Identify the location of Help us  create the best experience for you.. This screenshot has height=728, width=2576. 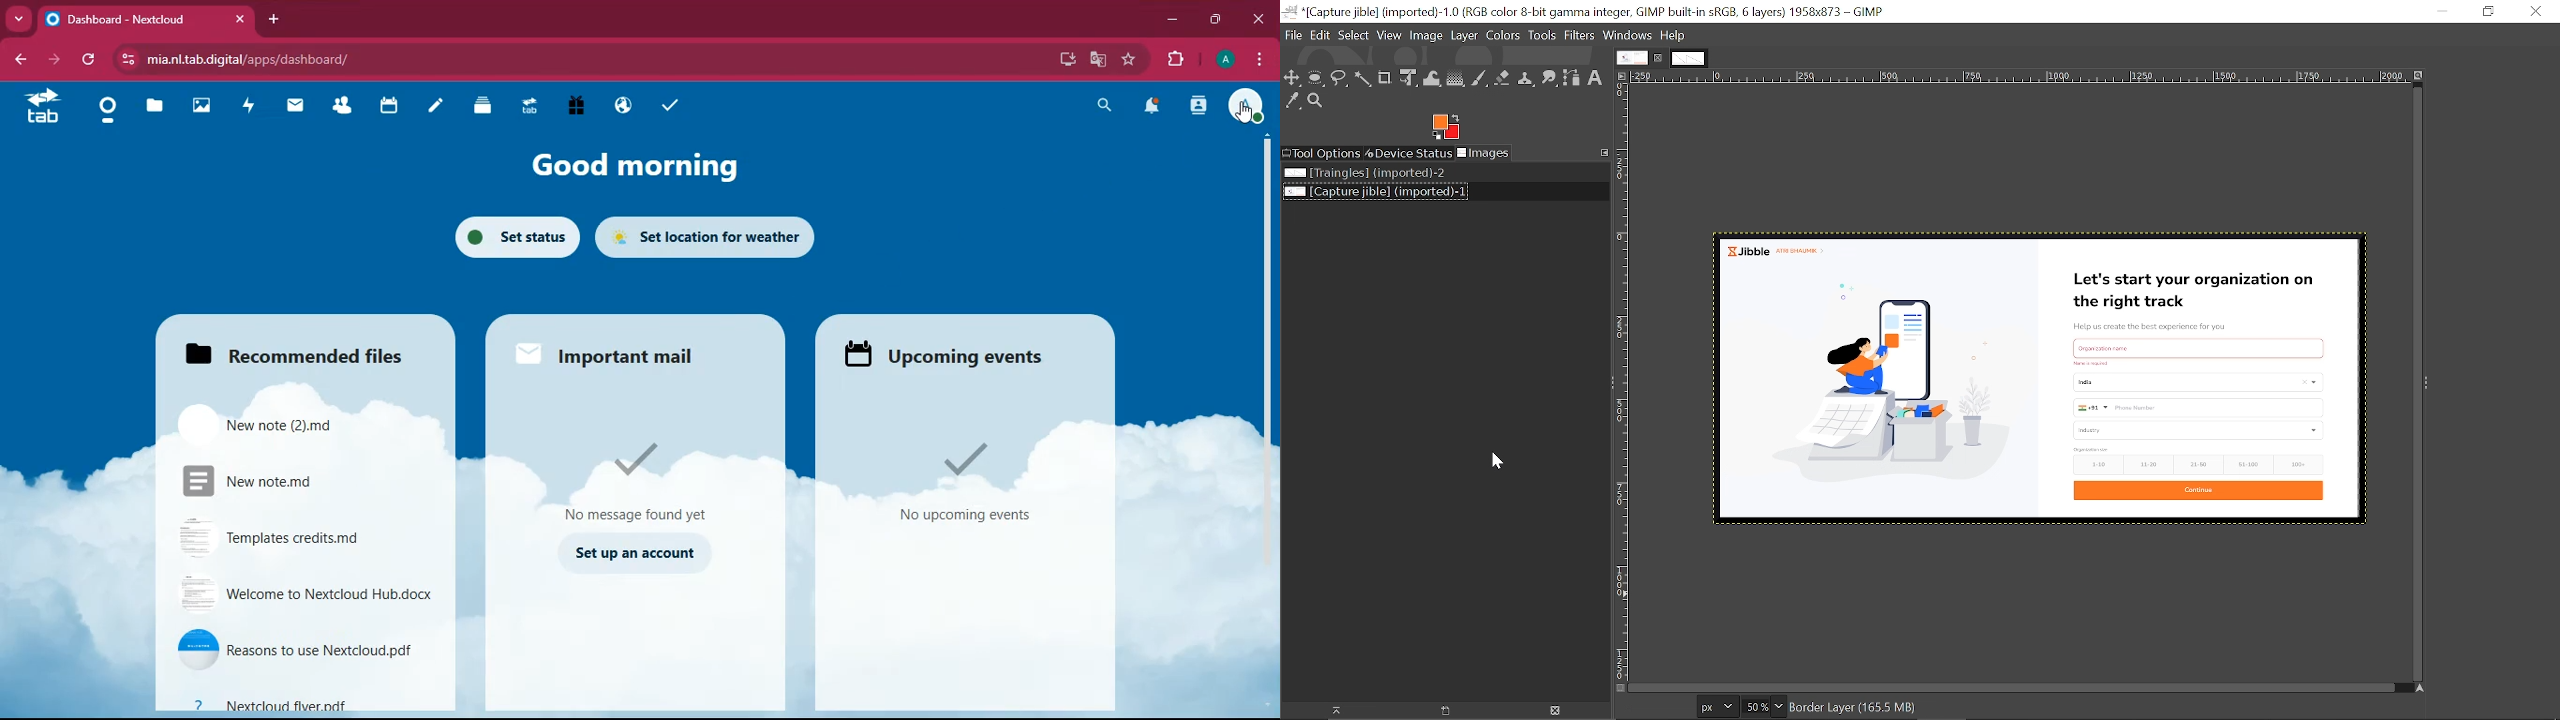
(2157, 323).